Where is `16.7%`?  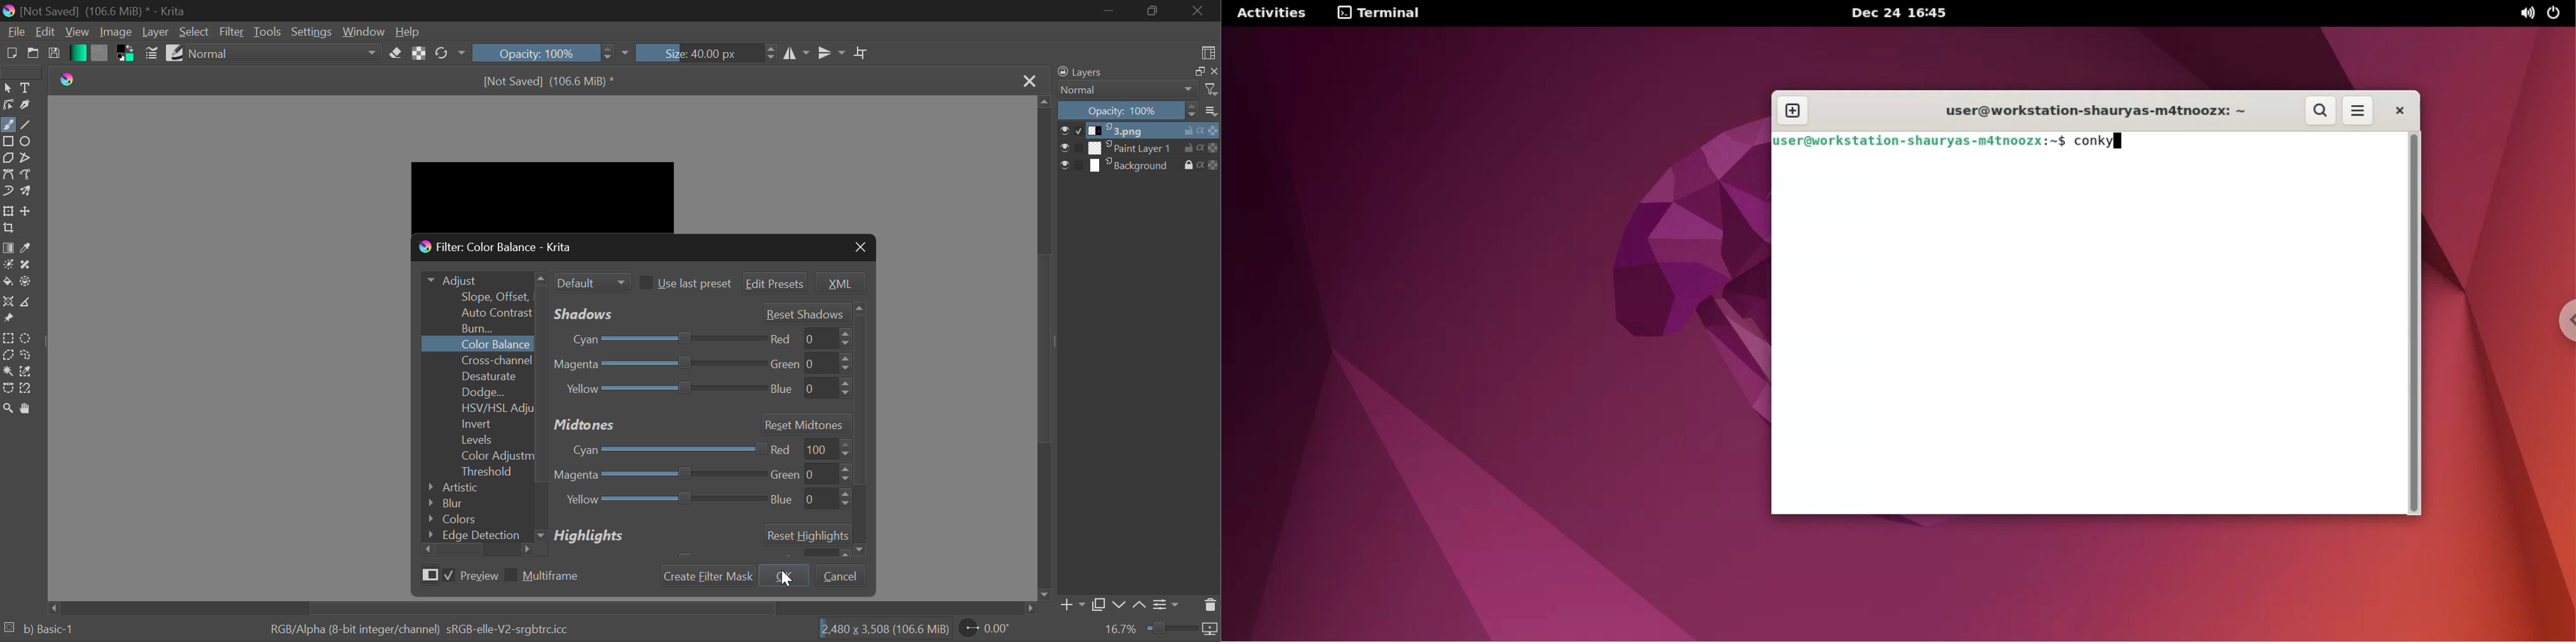 16.7% is located at coordinates (1114, 630).